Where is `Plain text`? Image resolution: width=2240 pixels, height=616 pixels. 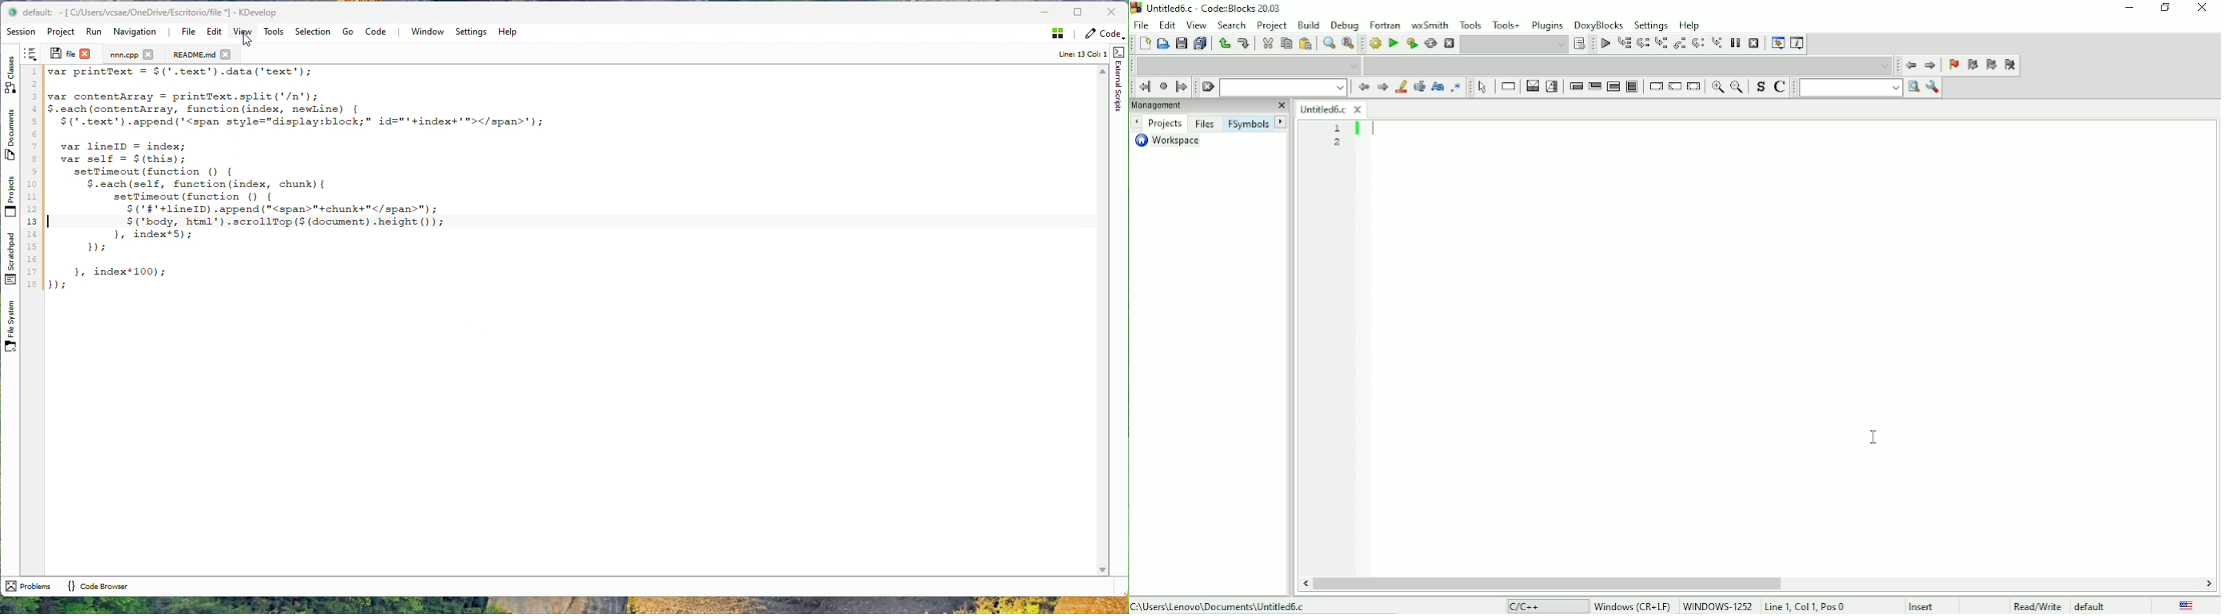 Plain text is located at coordinates (1532, 606).